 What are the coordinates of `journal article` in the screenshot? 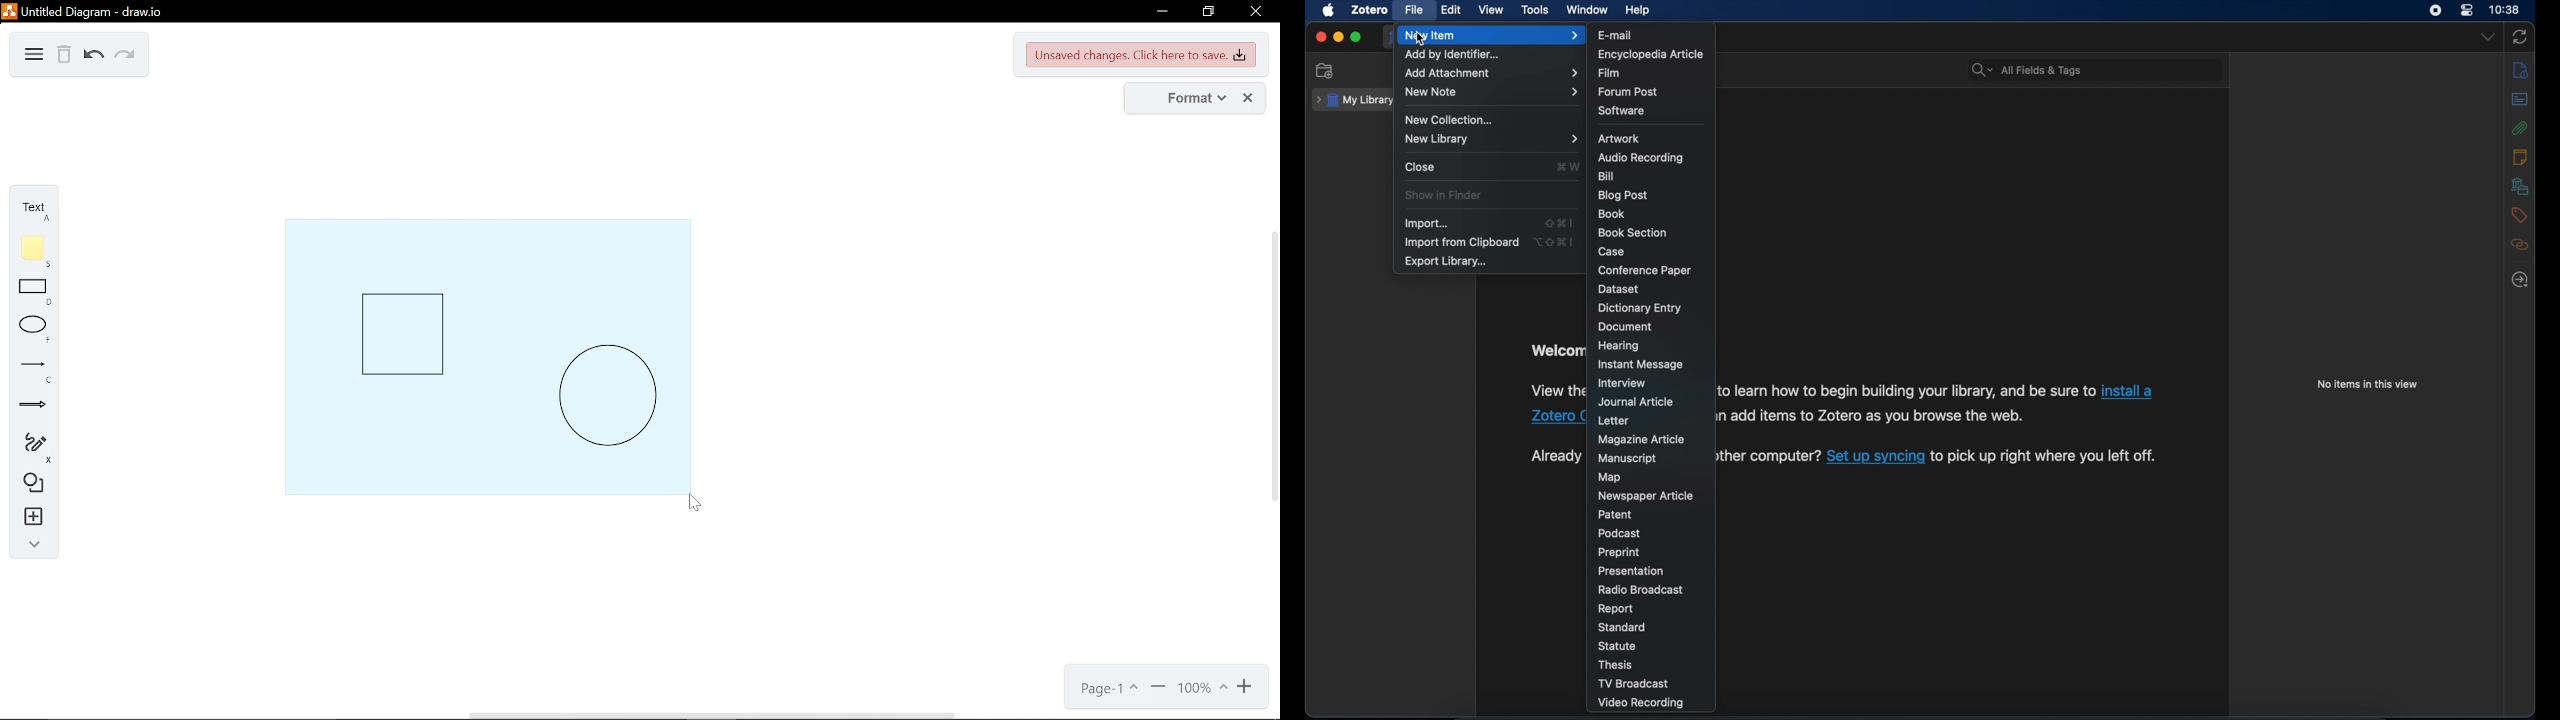 It's located at (1635, 402).